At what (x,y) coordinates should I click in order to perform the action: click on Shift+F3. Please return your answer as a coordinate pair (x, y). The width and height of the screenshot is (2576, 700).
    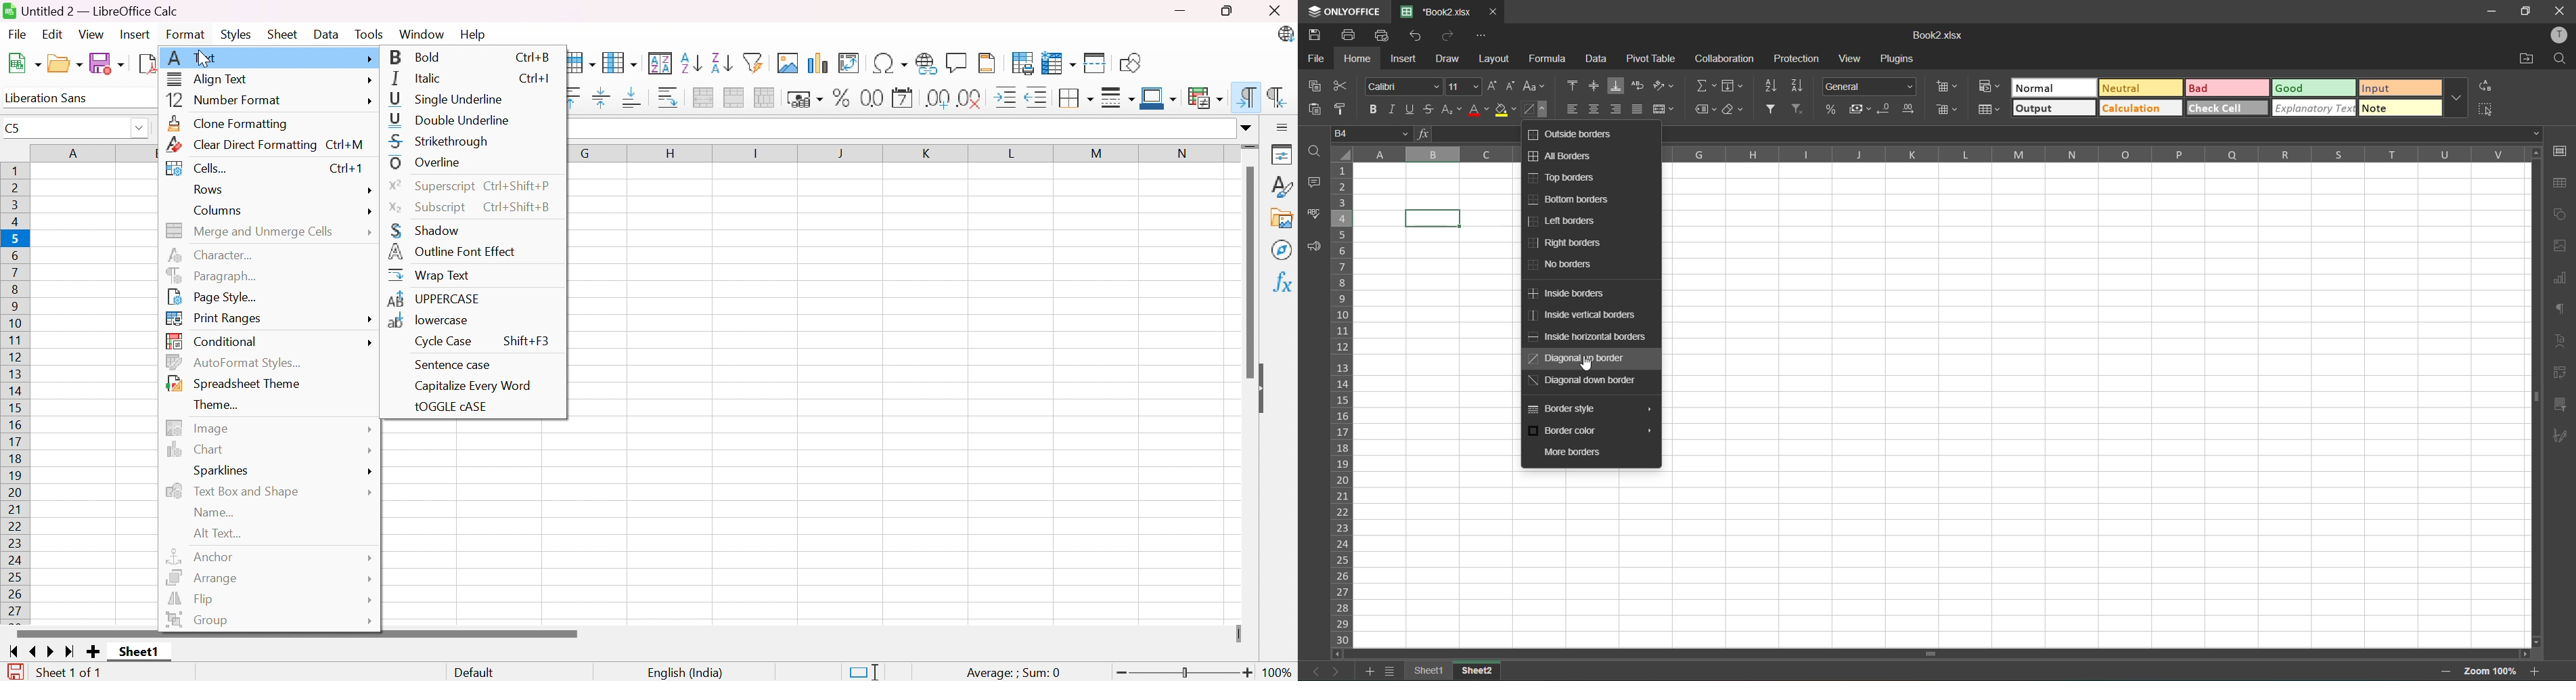
    Looking at the image, I should click on (525, 340).